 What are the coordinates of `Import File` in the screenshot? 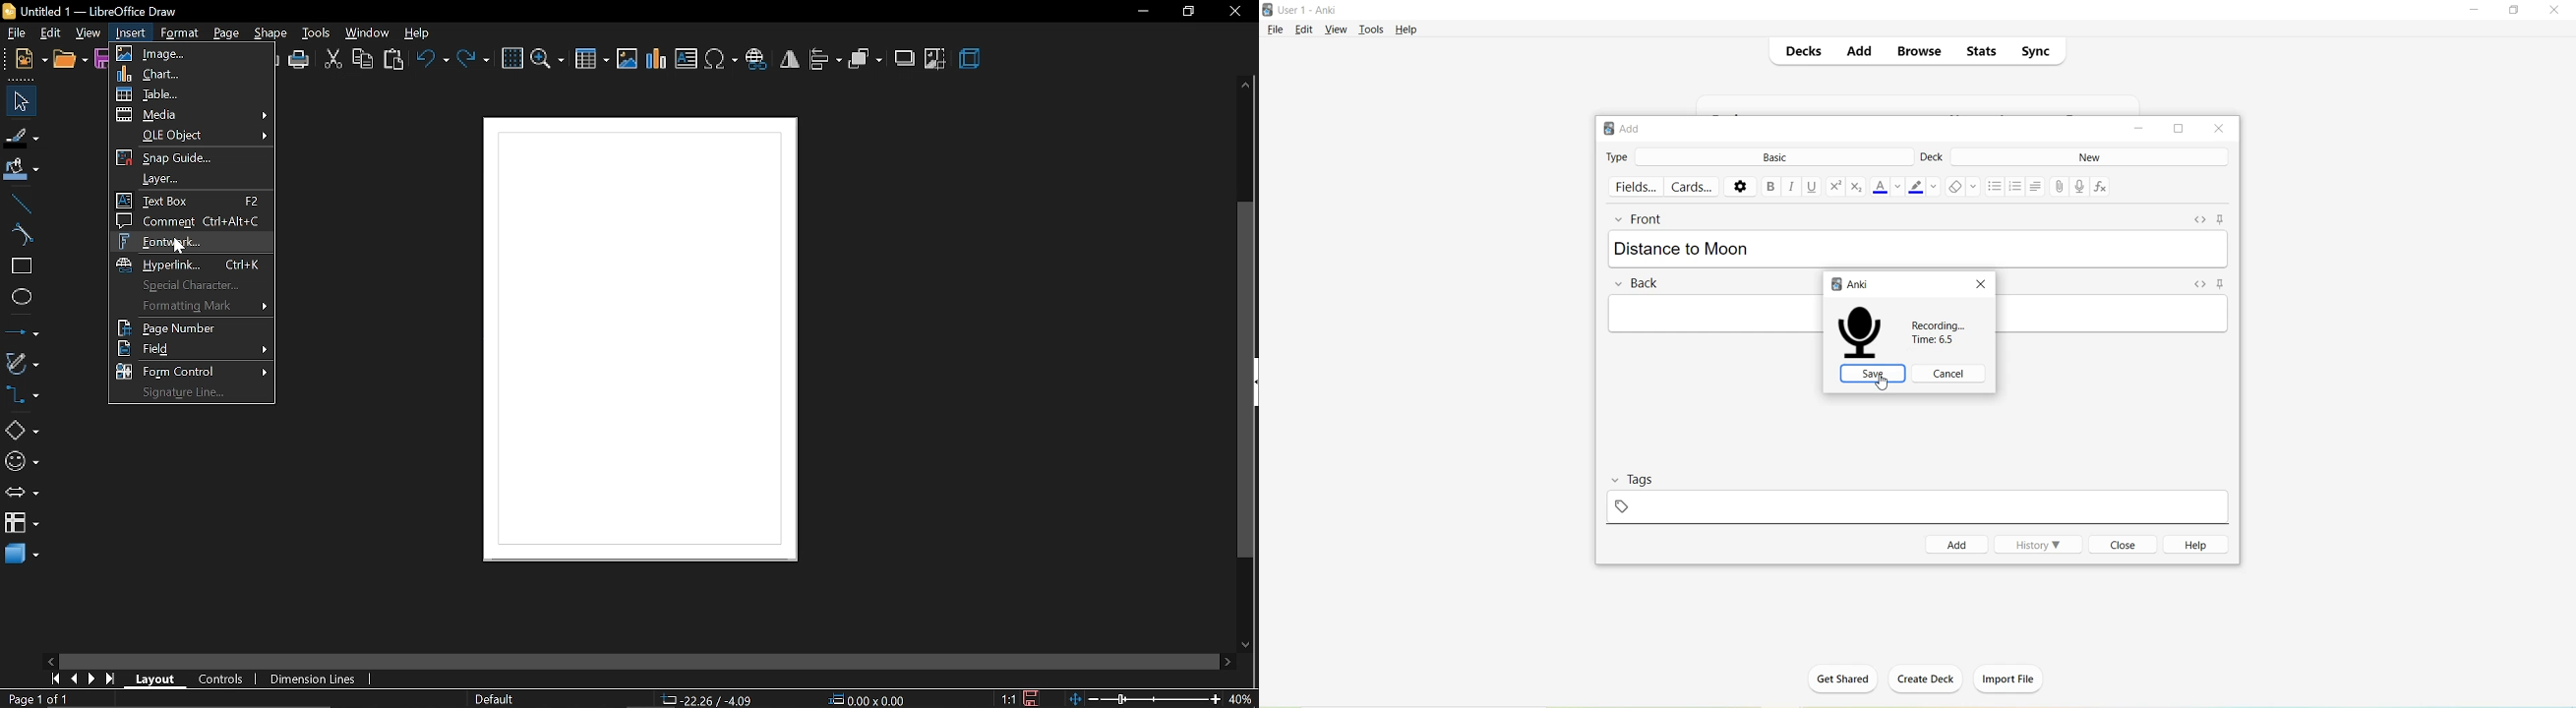 It's located at (2014, 679).